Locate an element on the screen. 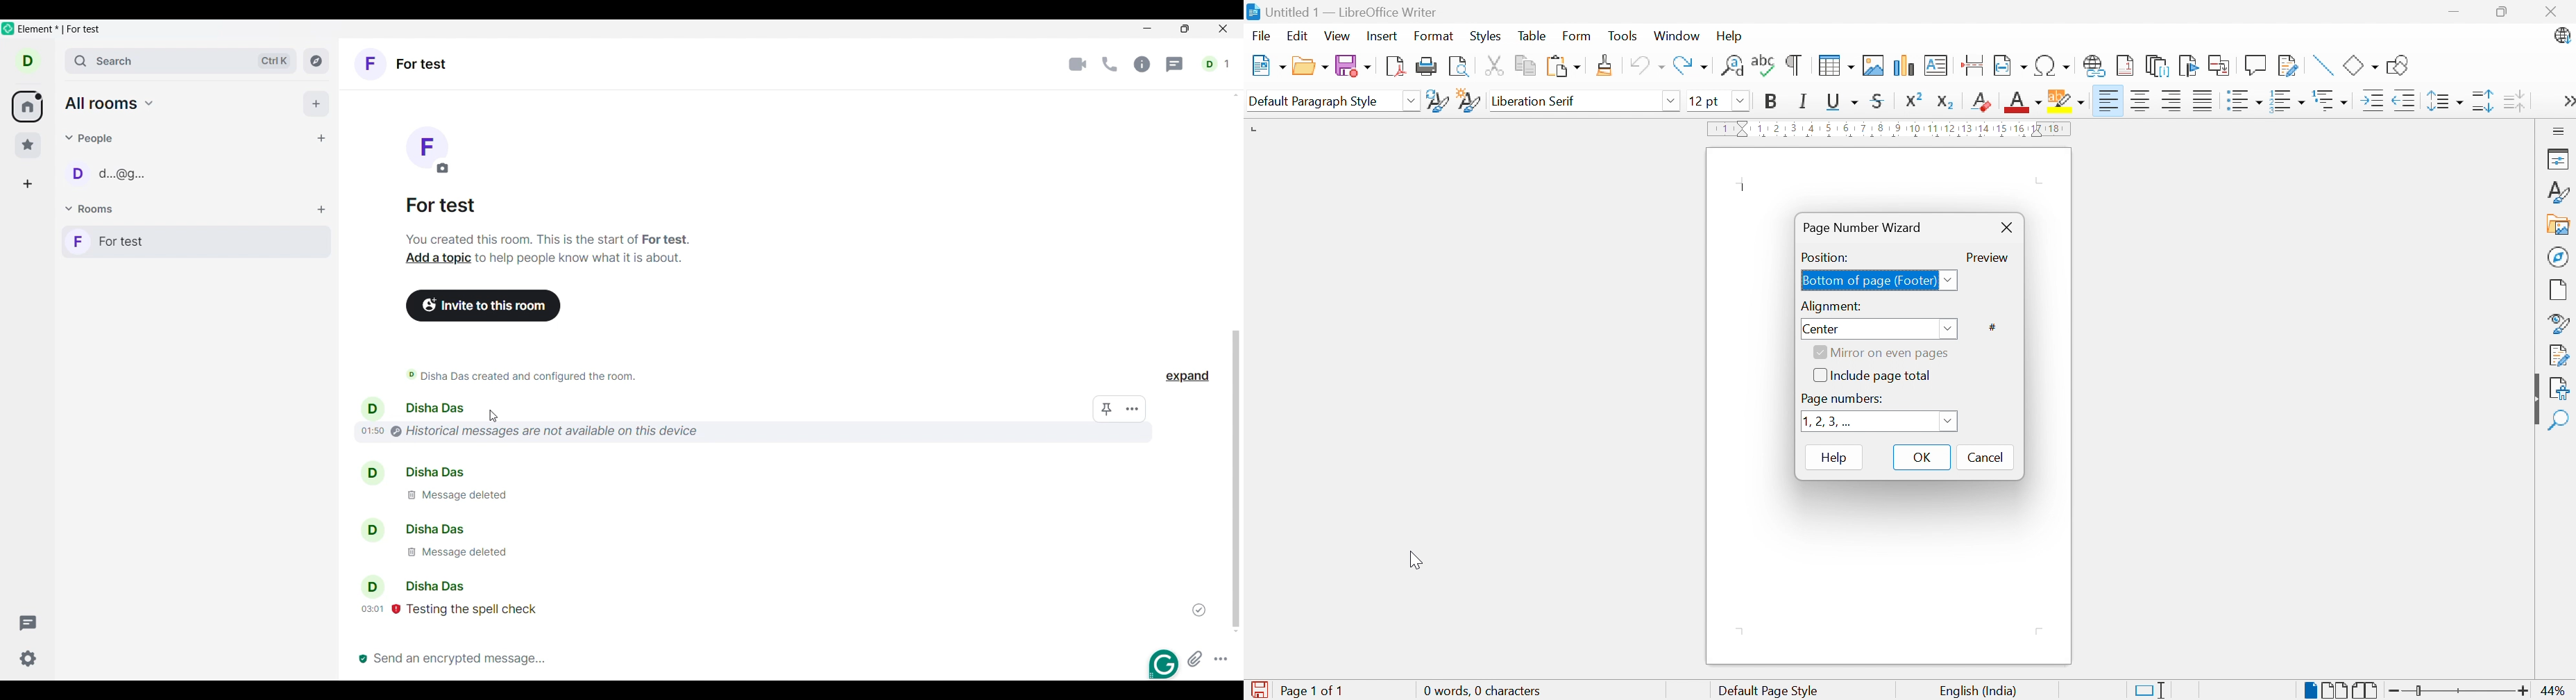 This screenshot has height=700, width=2576. Insert page break is located at coordinates (1972, 63).